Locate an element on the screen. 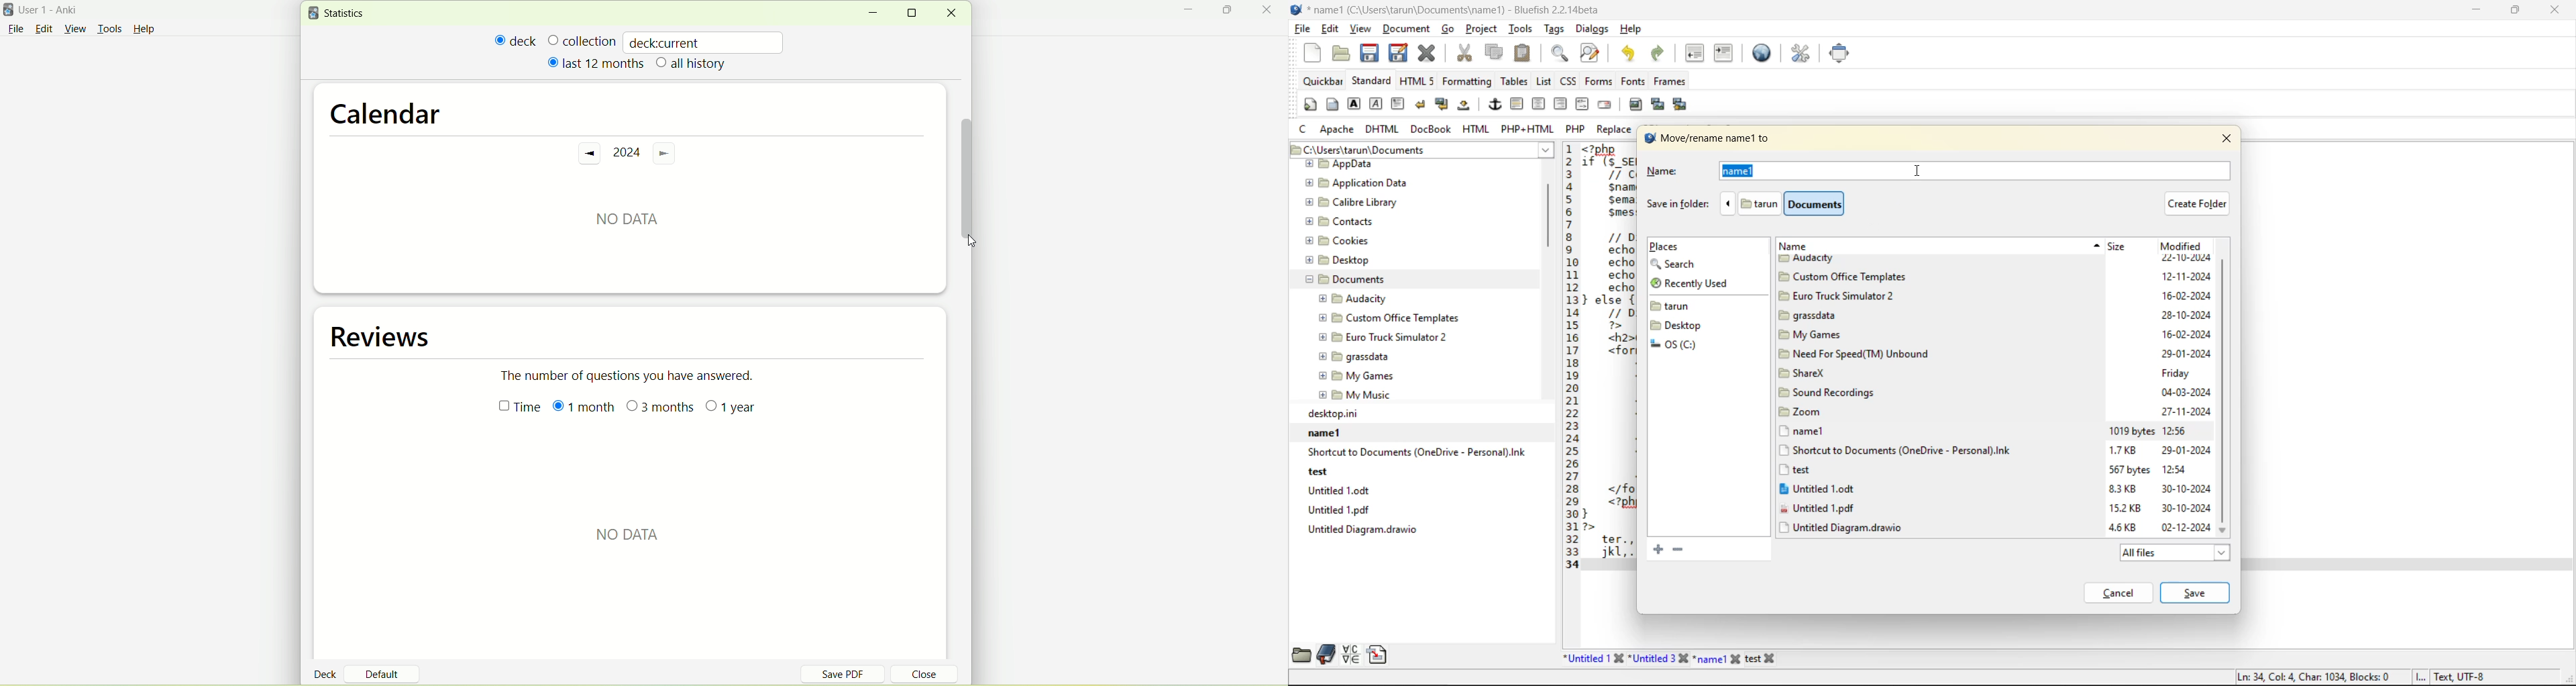 The height and width of the screenshot is (700, 2576). calendar is located at coordinates (386, 109).